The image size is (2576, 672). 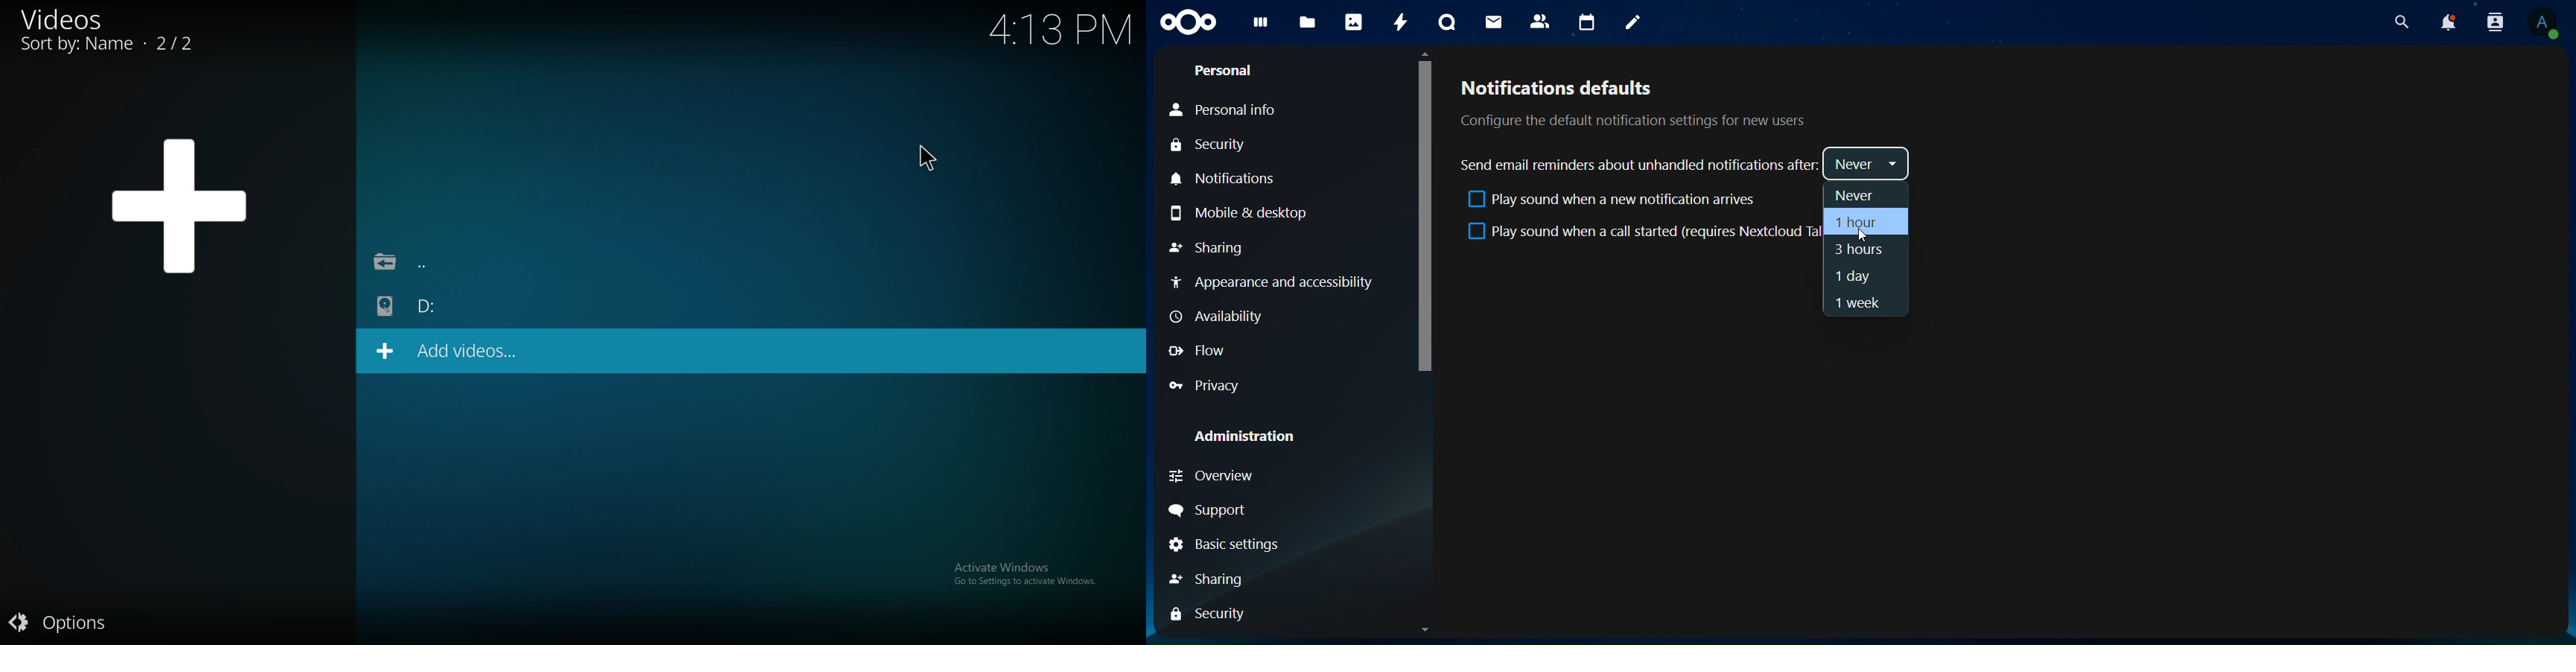 I want to click on search, so click(x=2402, y=23).